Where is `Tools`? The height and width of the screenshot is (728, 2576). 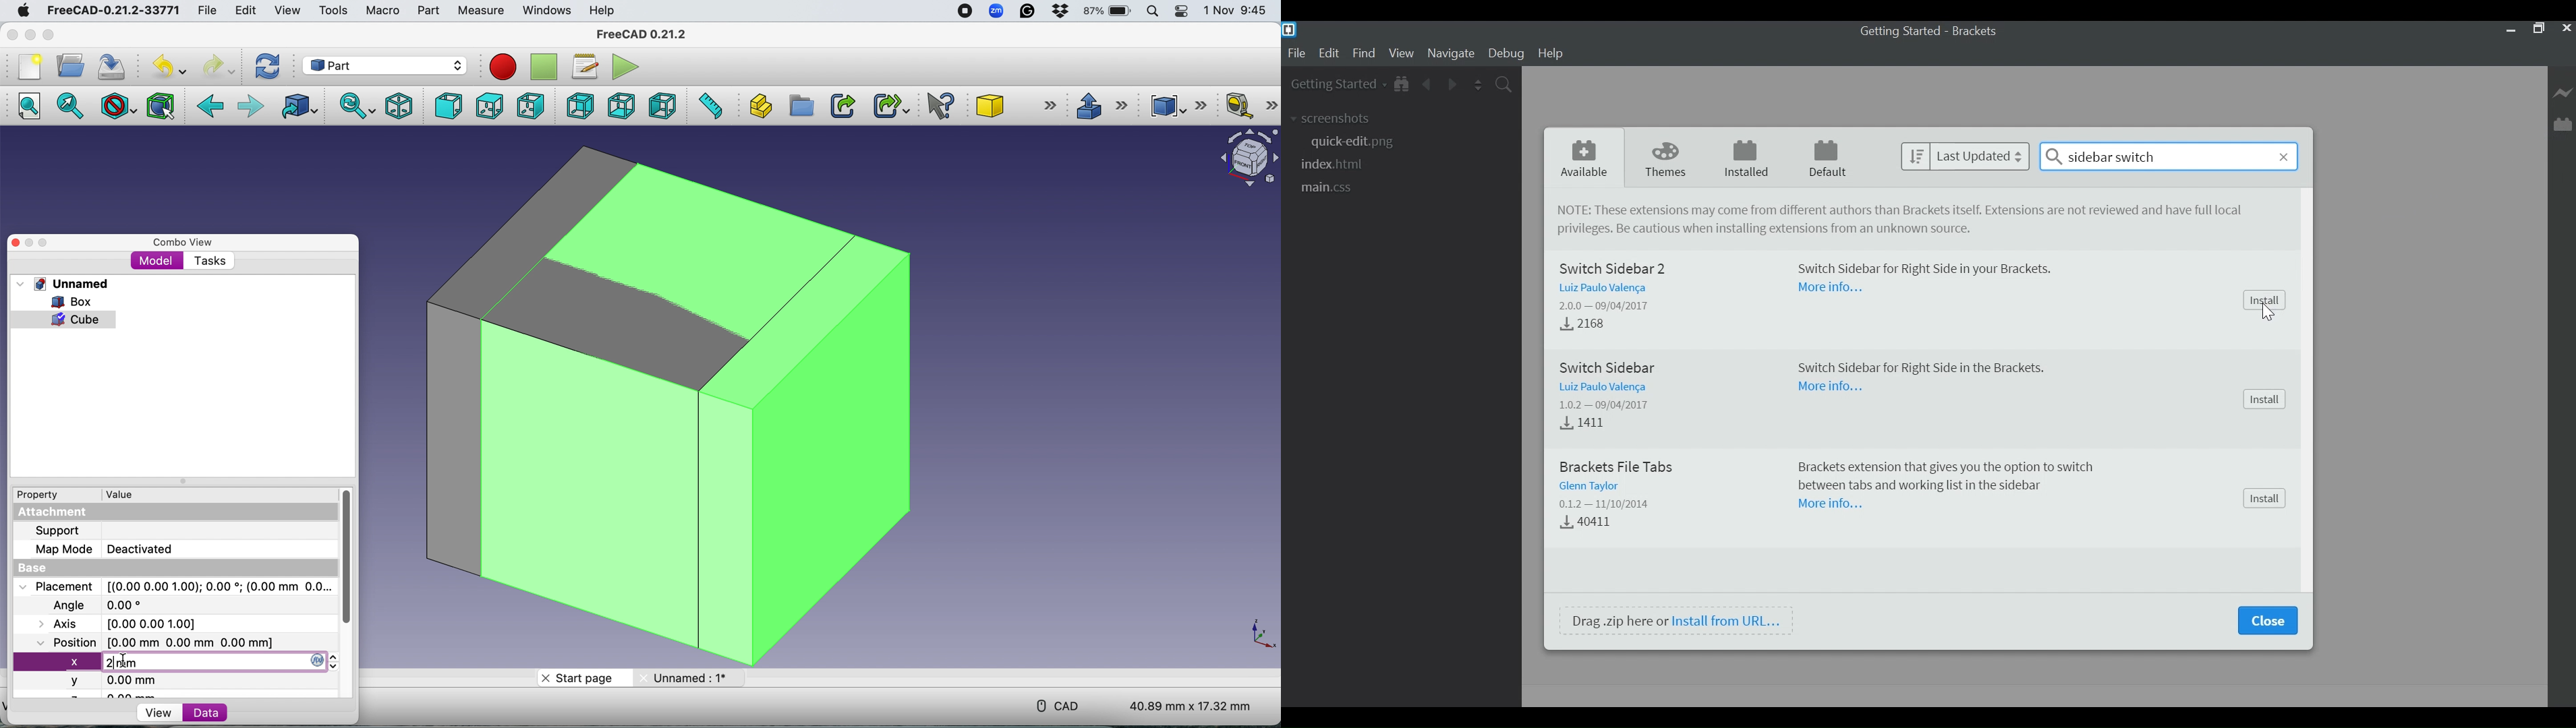 Tools is located at coordinates (333, 9).